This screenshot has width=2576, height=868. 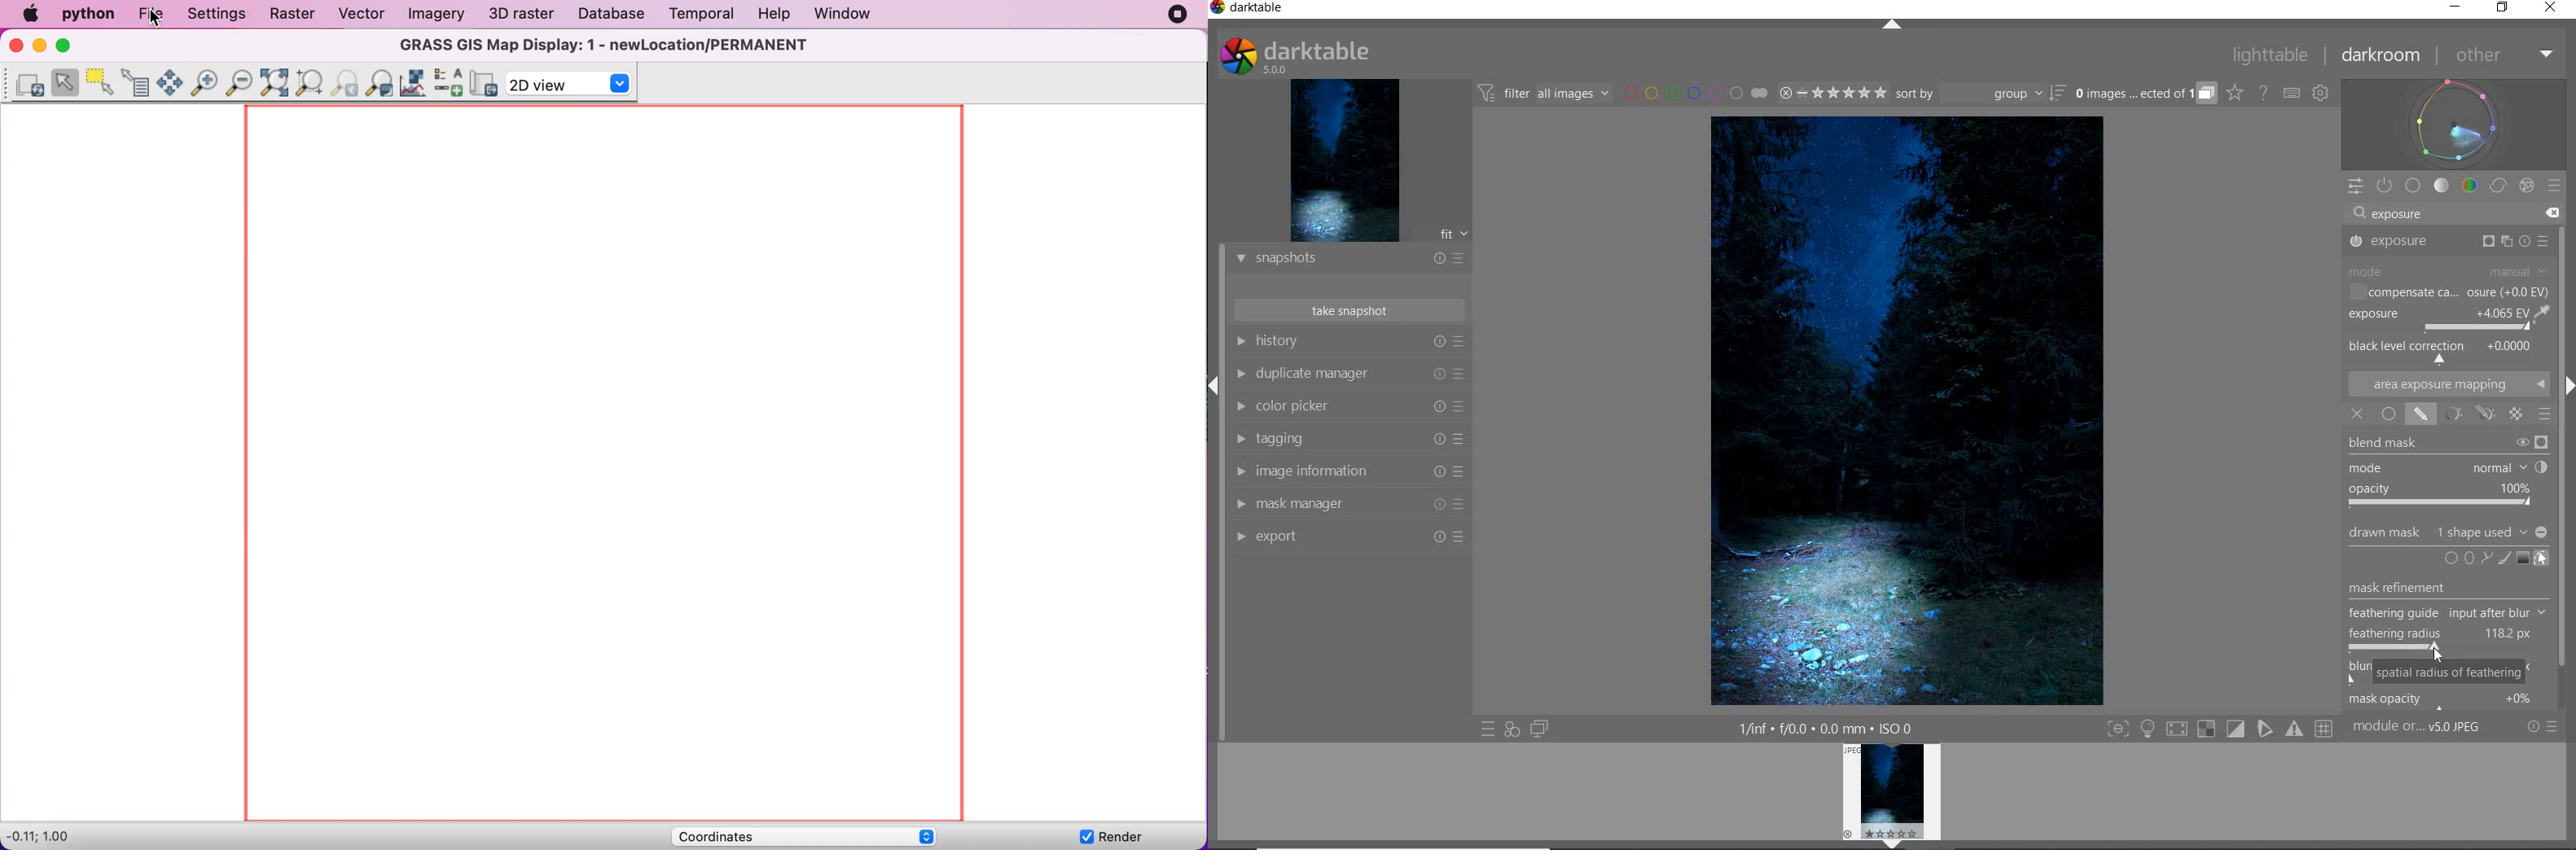 What do you see at coordinates (2413, 185) in the screenshot?
I see `BASE` at bounding box center [2413, 185].